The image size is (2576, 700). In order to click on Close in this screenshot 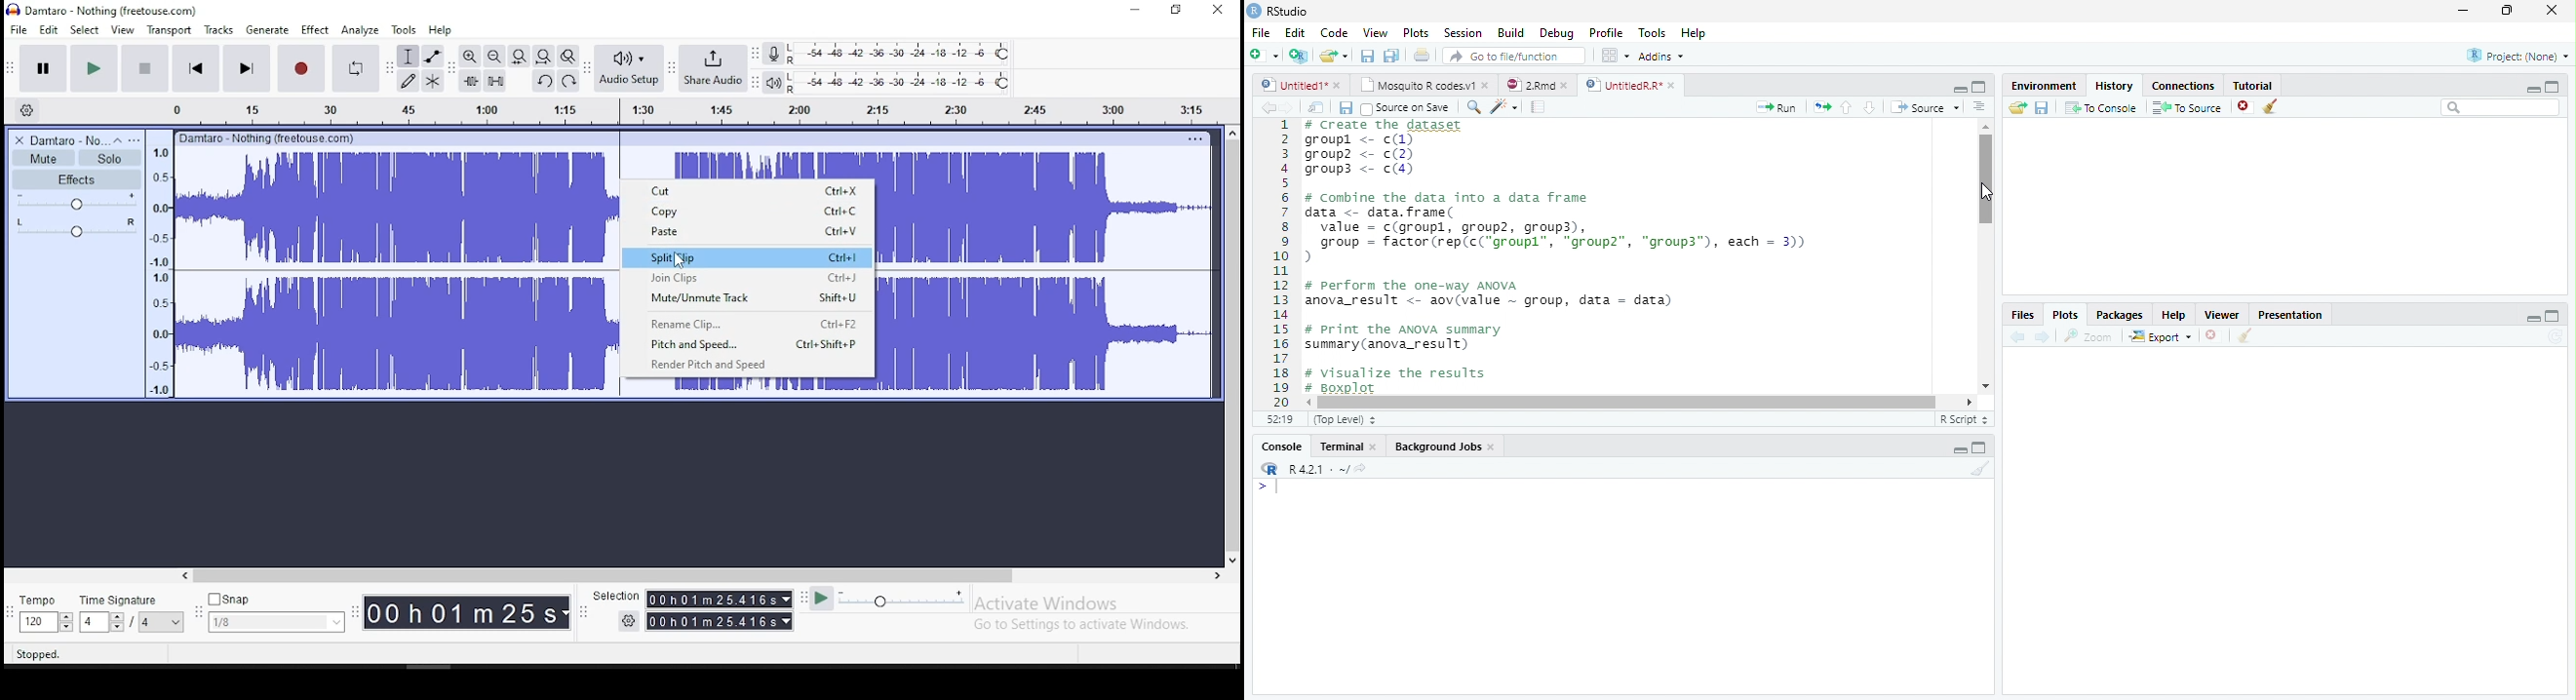, I will do `click(2550, 12)`.